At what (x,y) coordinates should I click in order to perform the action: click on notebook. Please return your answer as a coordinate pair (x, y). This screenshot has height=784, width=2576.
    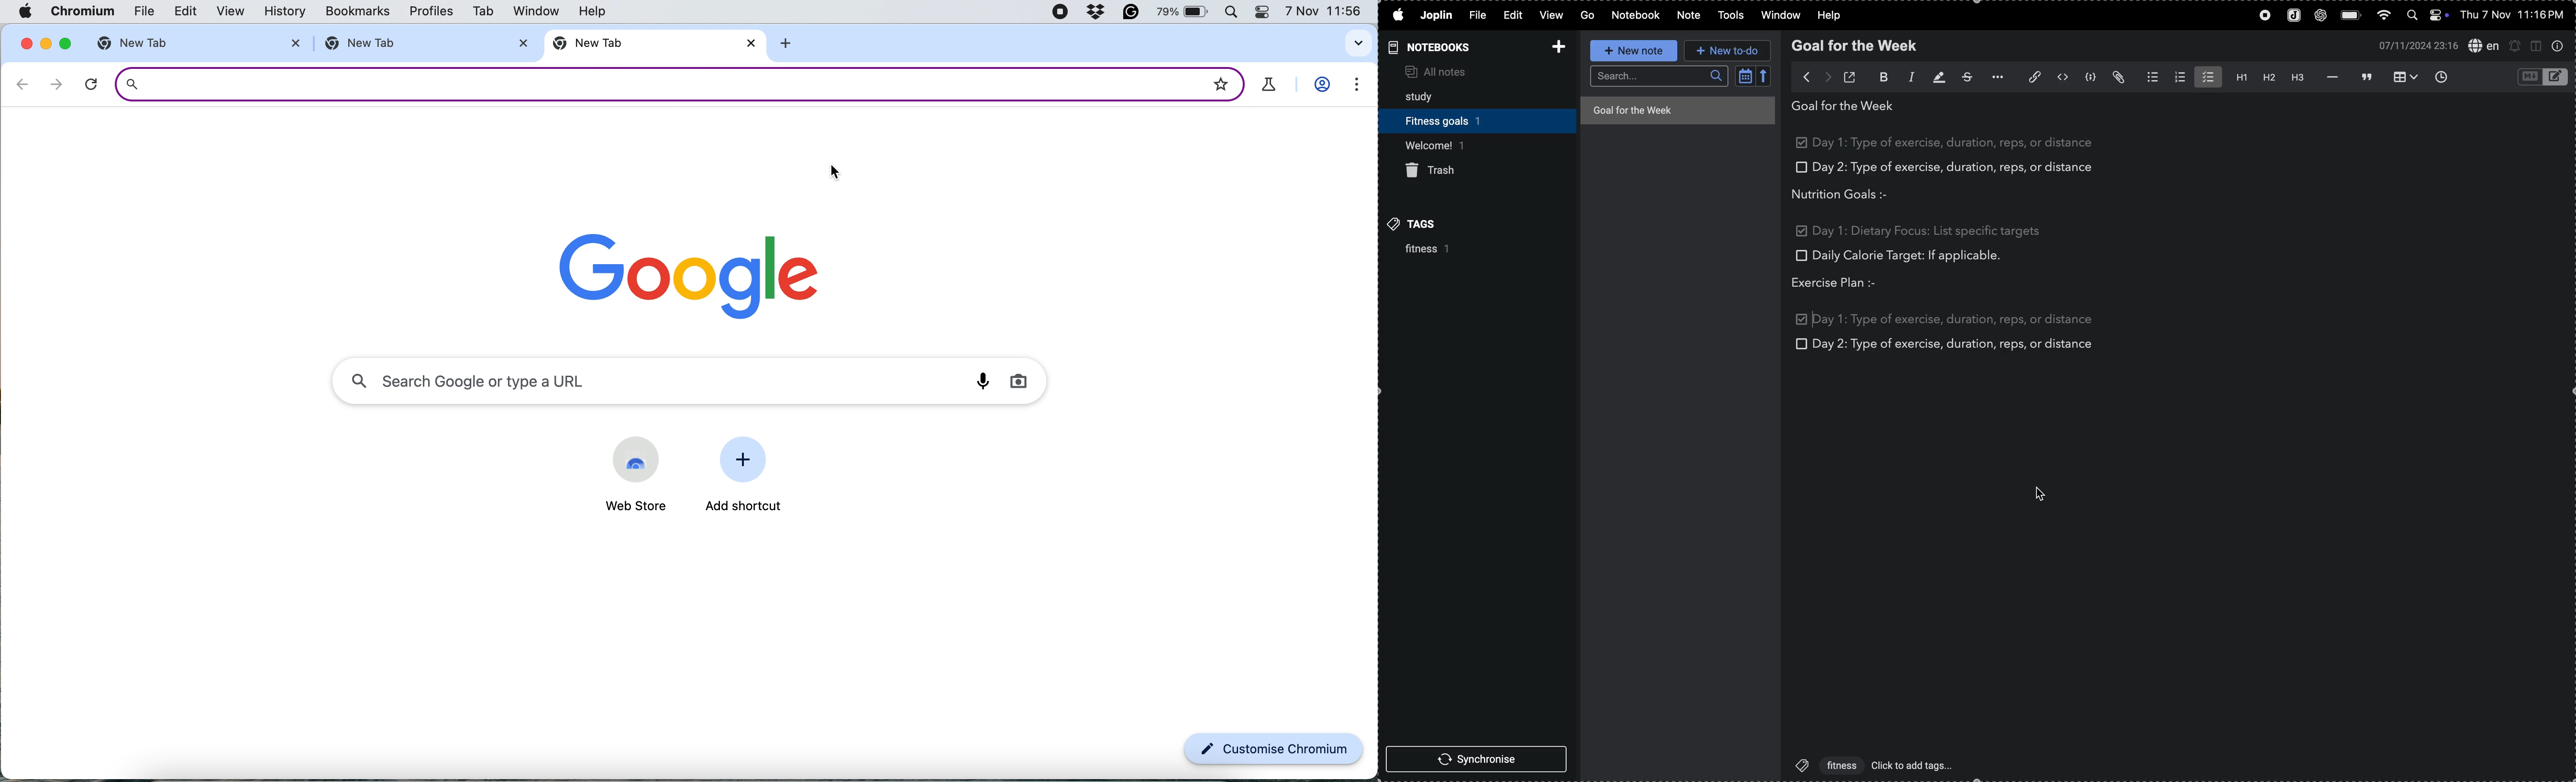
    Looking at the image, I should click on (1636, 15).